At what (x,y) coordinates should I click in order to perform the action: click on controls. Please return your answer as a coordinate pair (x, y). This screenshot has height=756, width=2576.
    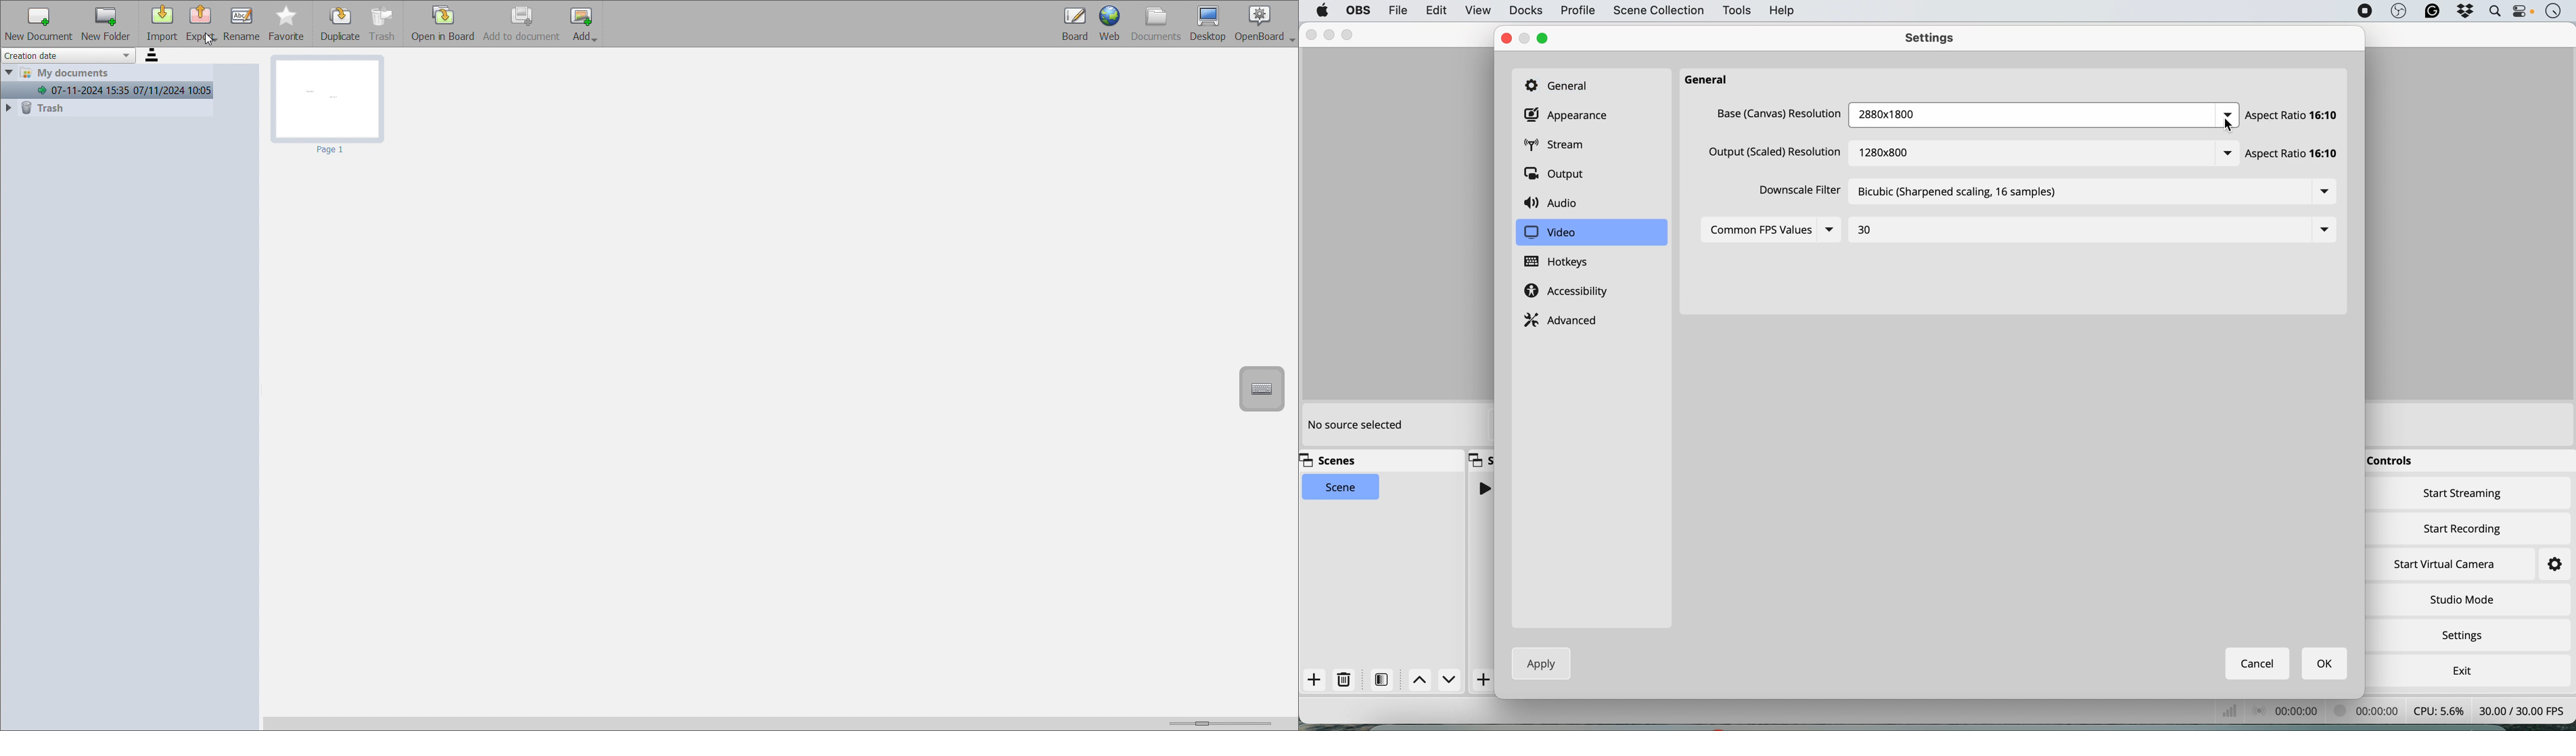
    Looking at the image, I should click on (2394, 462).